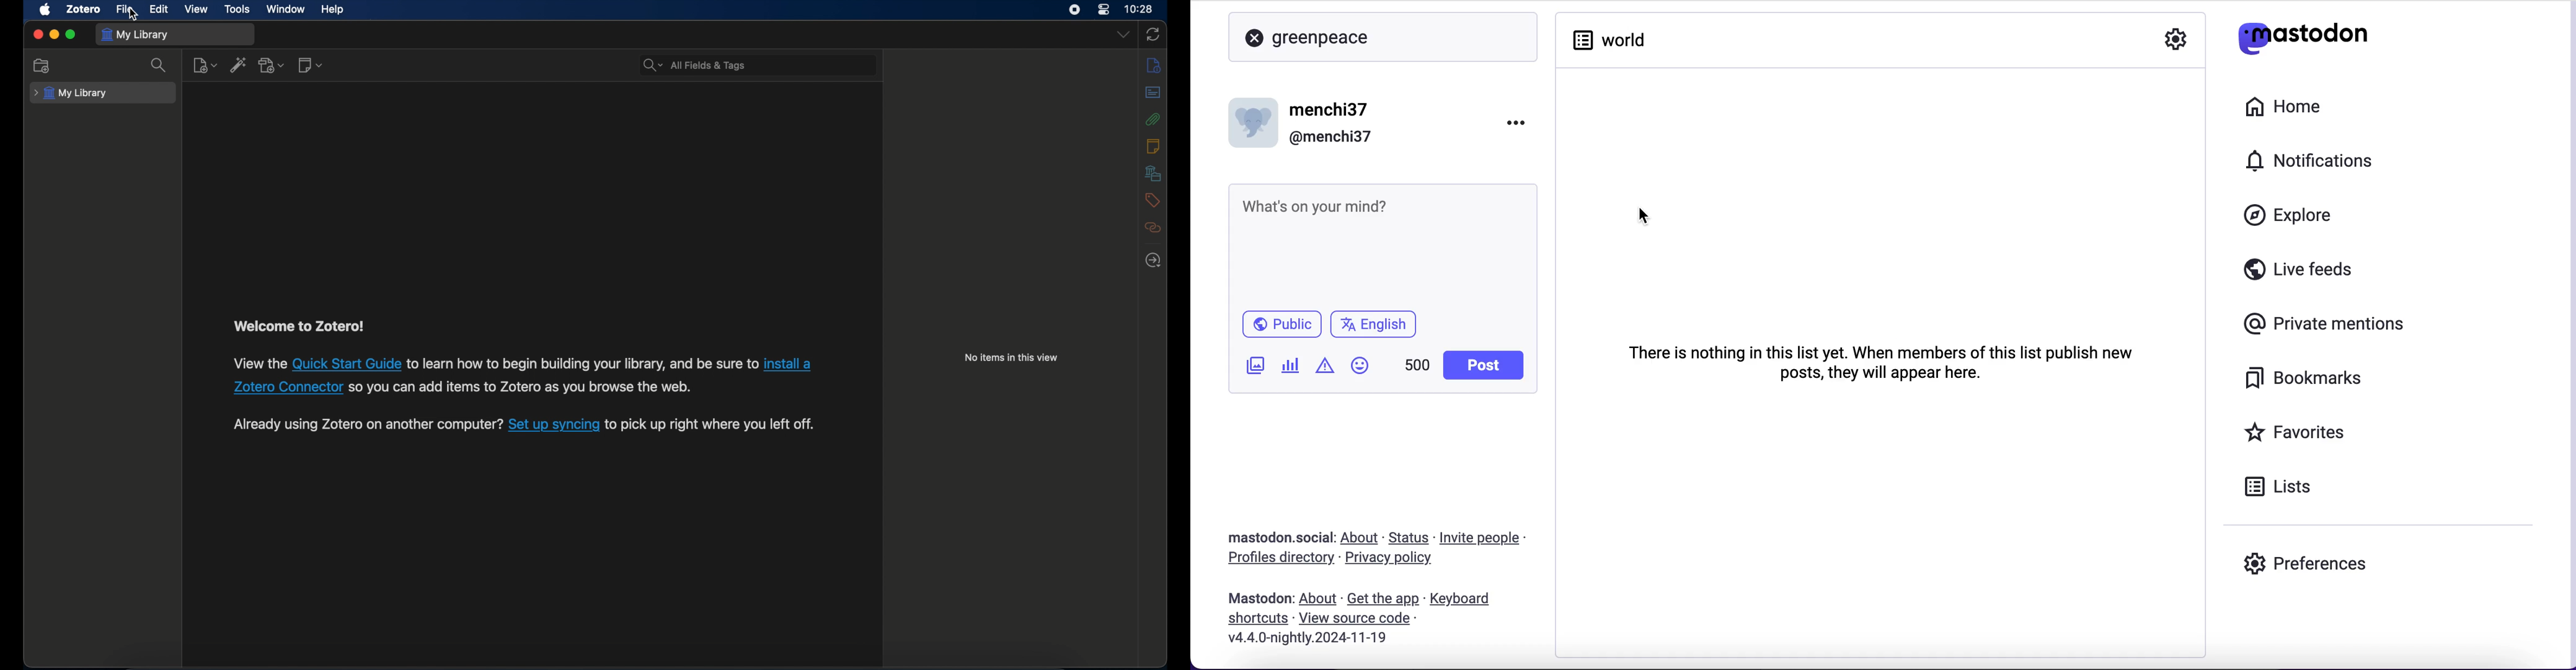  What do you see at coordinates (1327, 39) in the screenshot?
I see `greenpeace` at bounding box center [1327, 39].